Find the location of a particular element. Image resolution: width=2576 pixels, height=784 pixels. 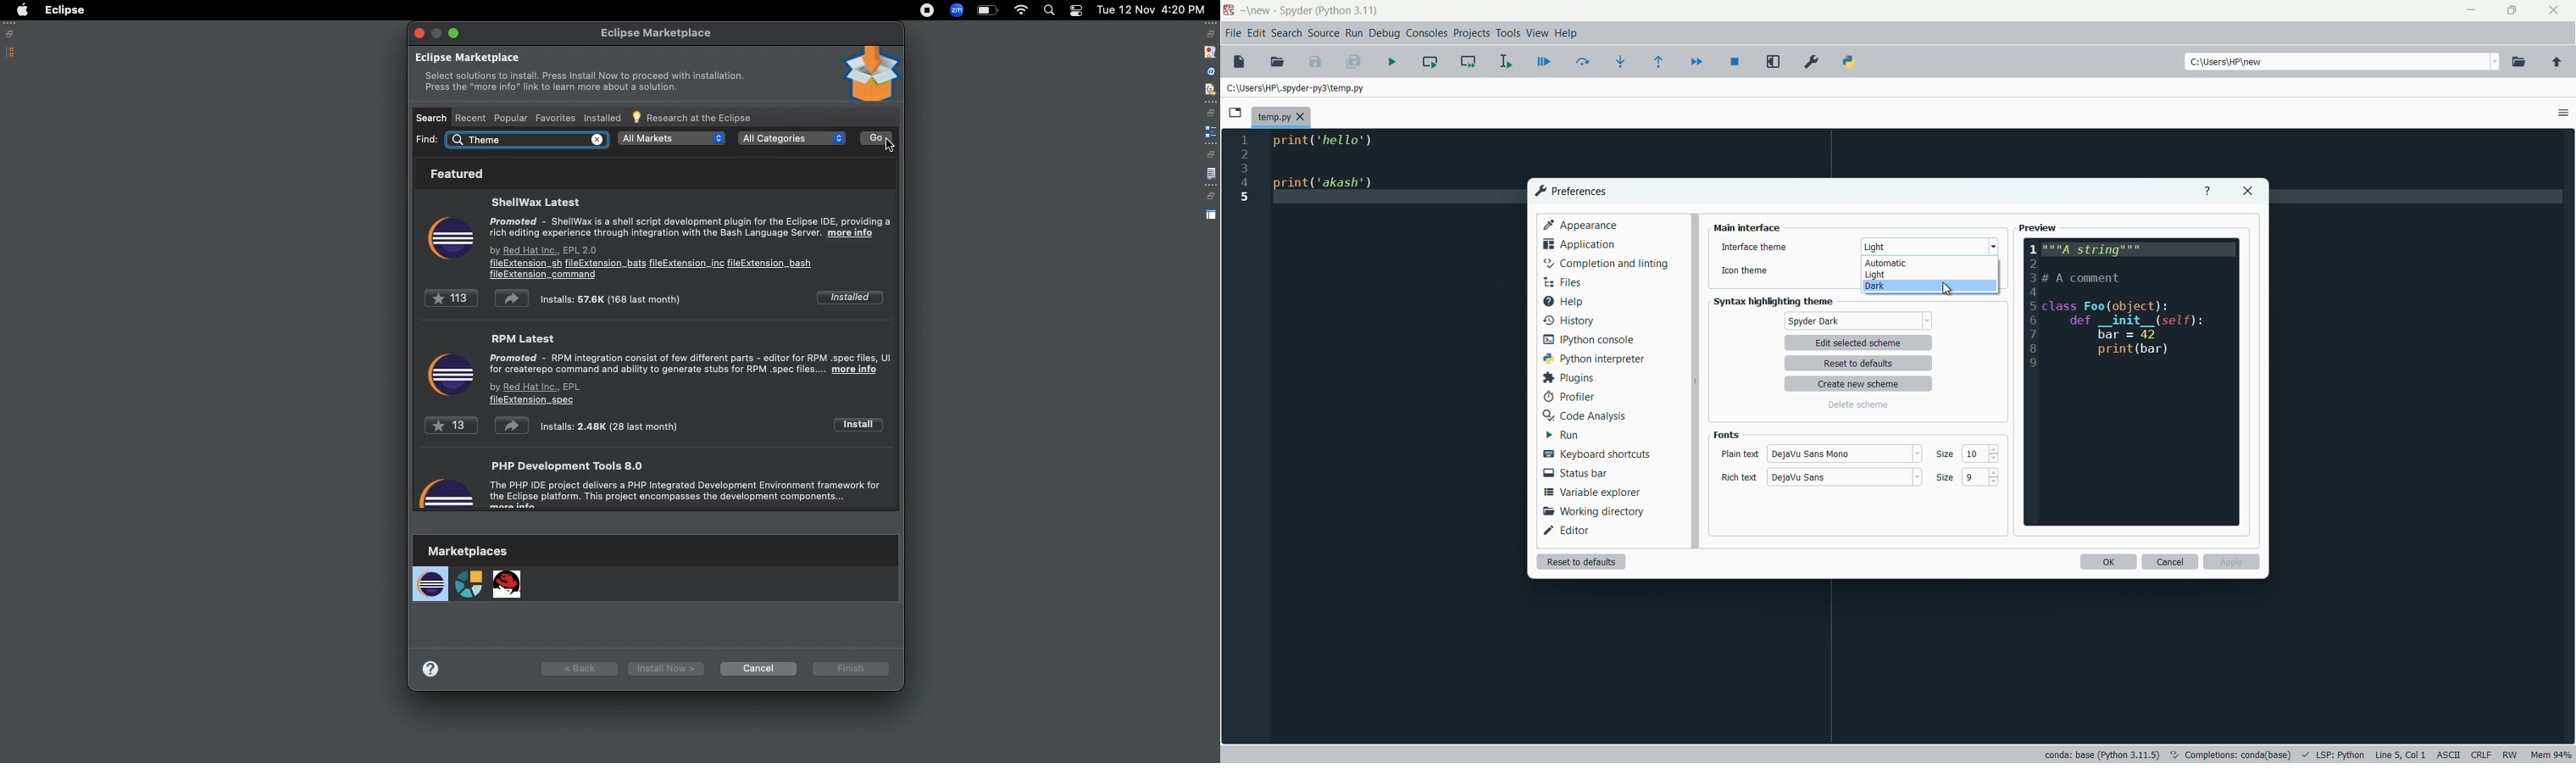

 is located at coordinates (528, 139).